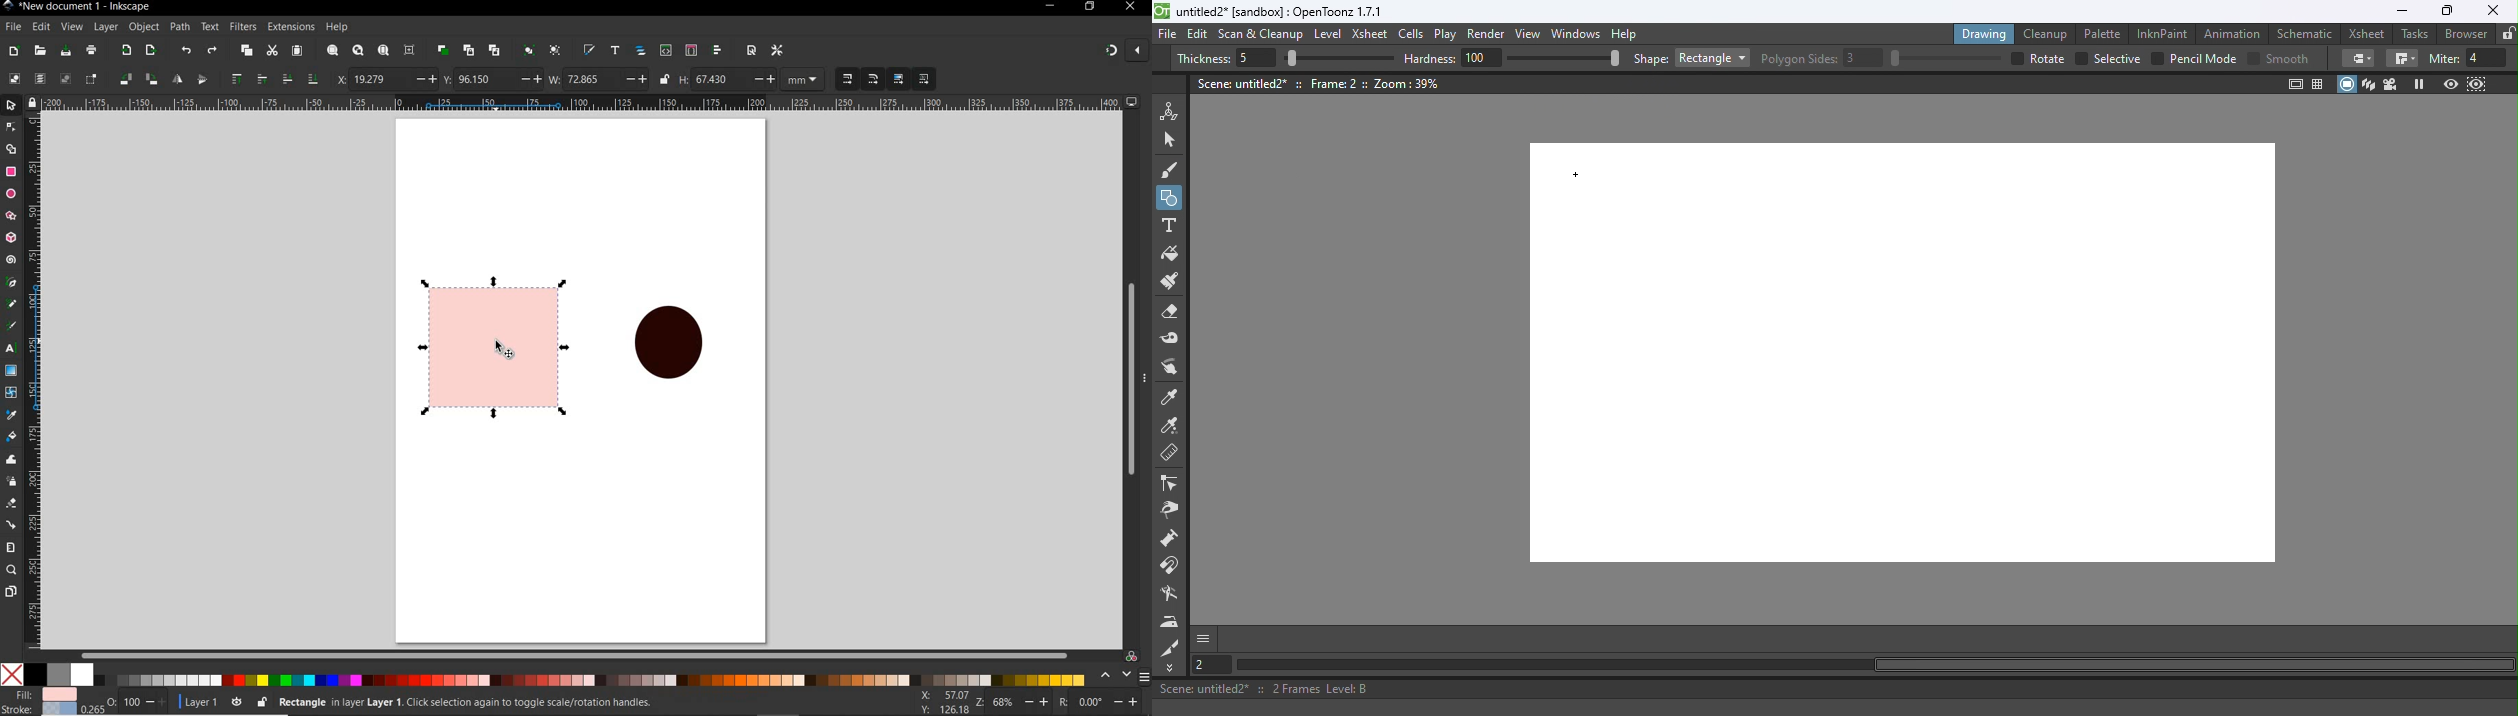 The width and height of the screenshot is (2520, 728). I want to click on toggle selection box, so click(91, 80).